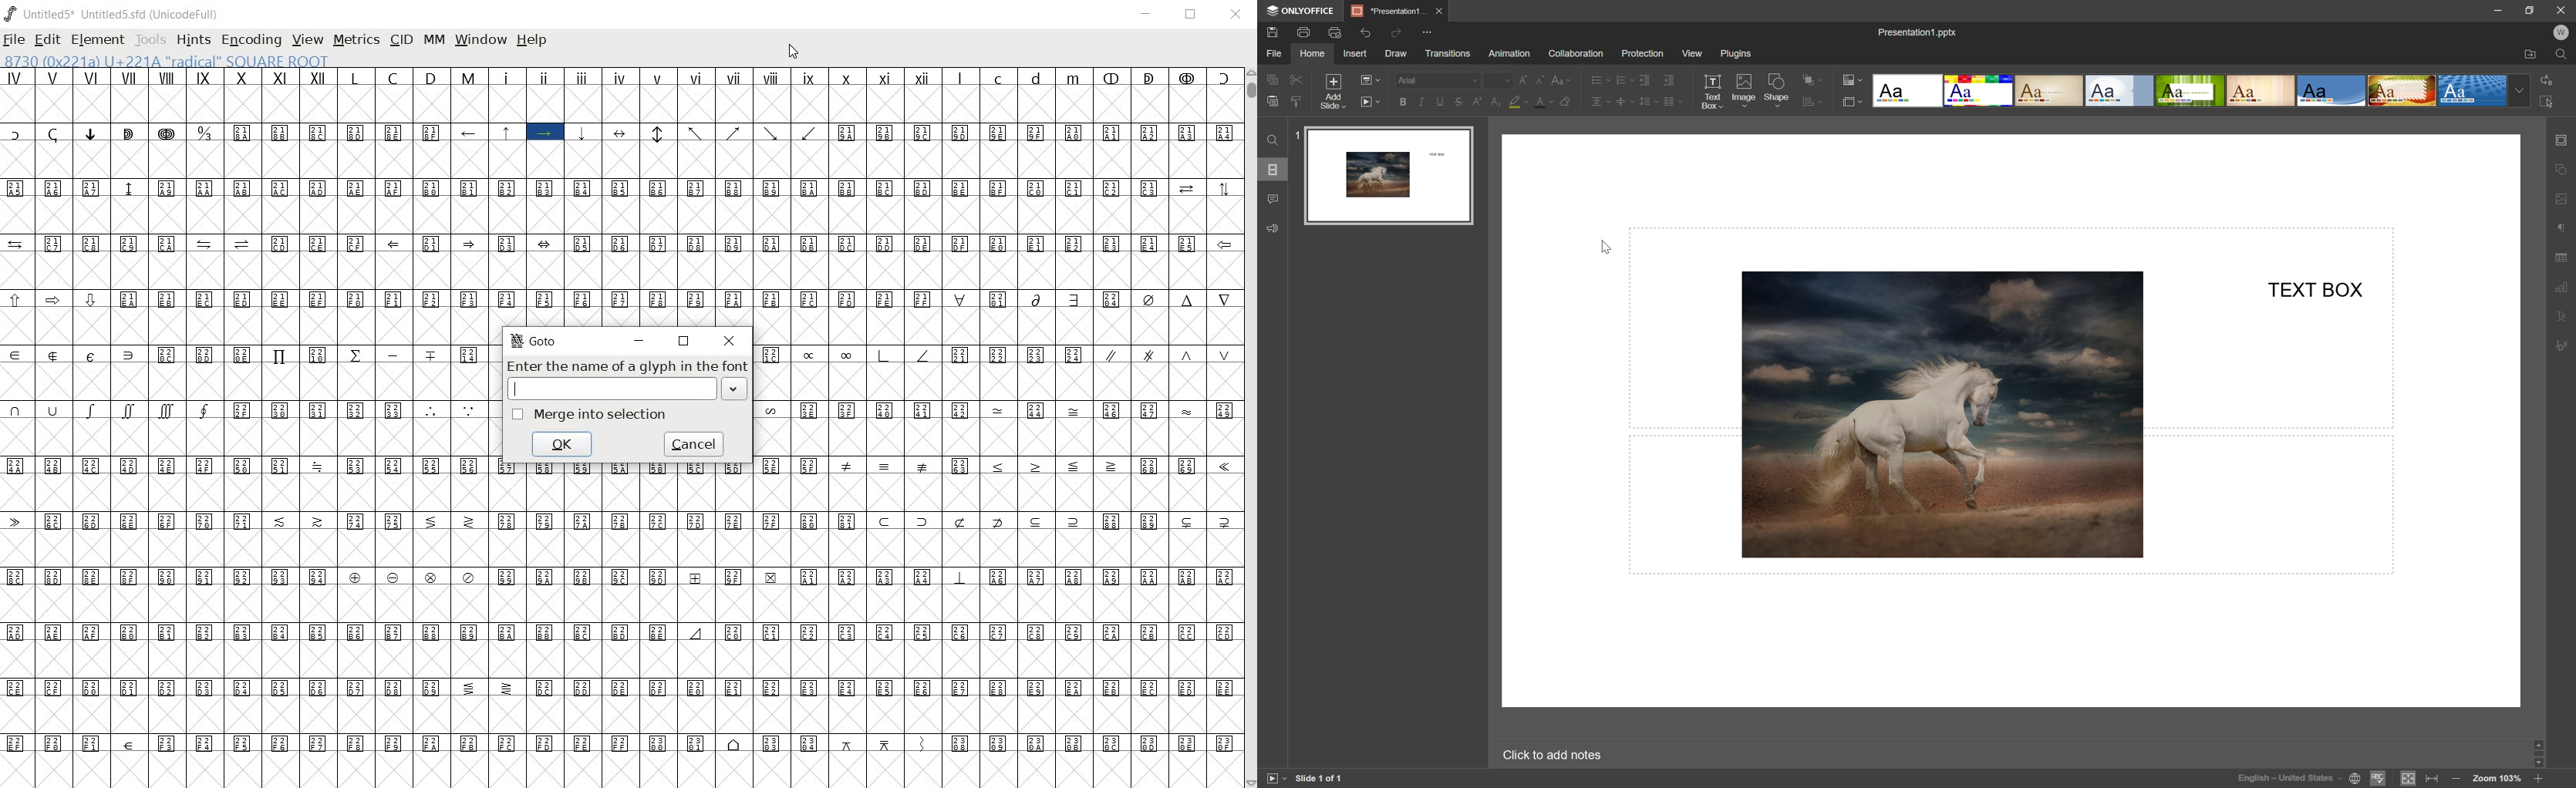  Describe the element at coordinates (2433, 778) in the screenshot. I see `fit to width` at that location.